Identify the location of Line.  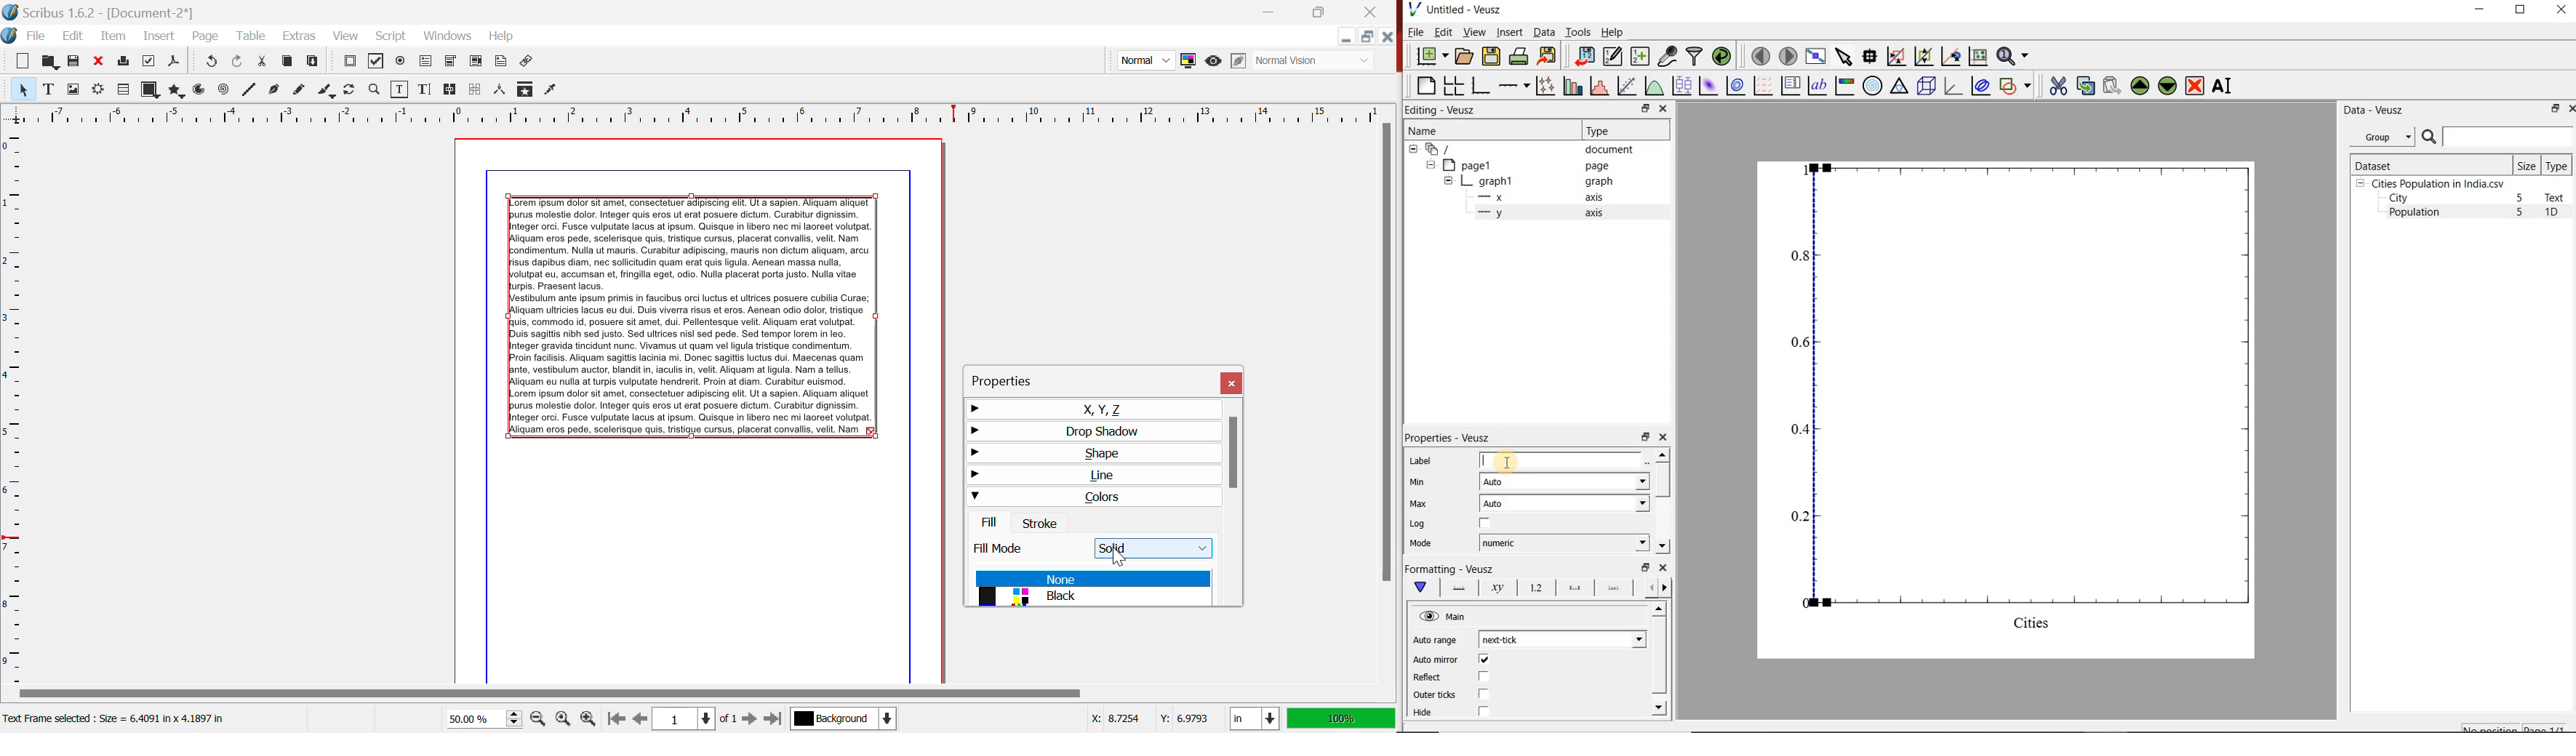
(1092, 477).